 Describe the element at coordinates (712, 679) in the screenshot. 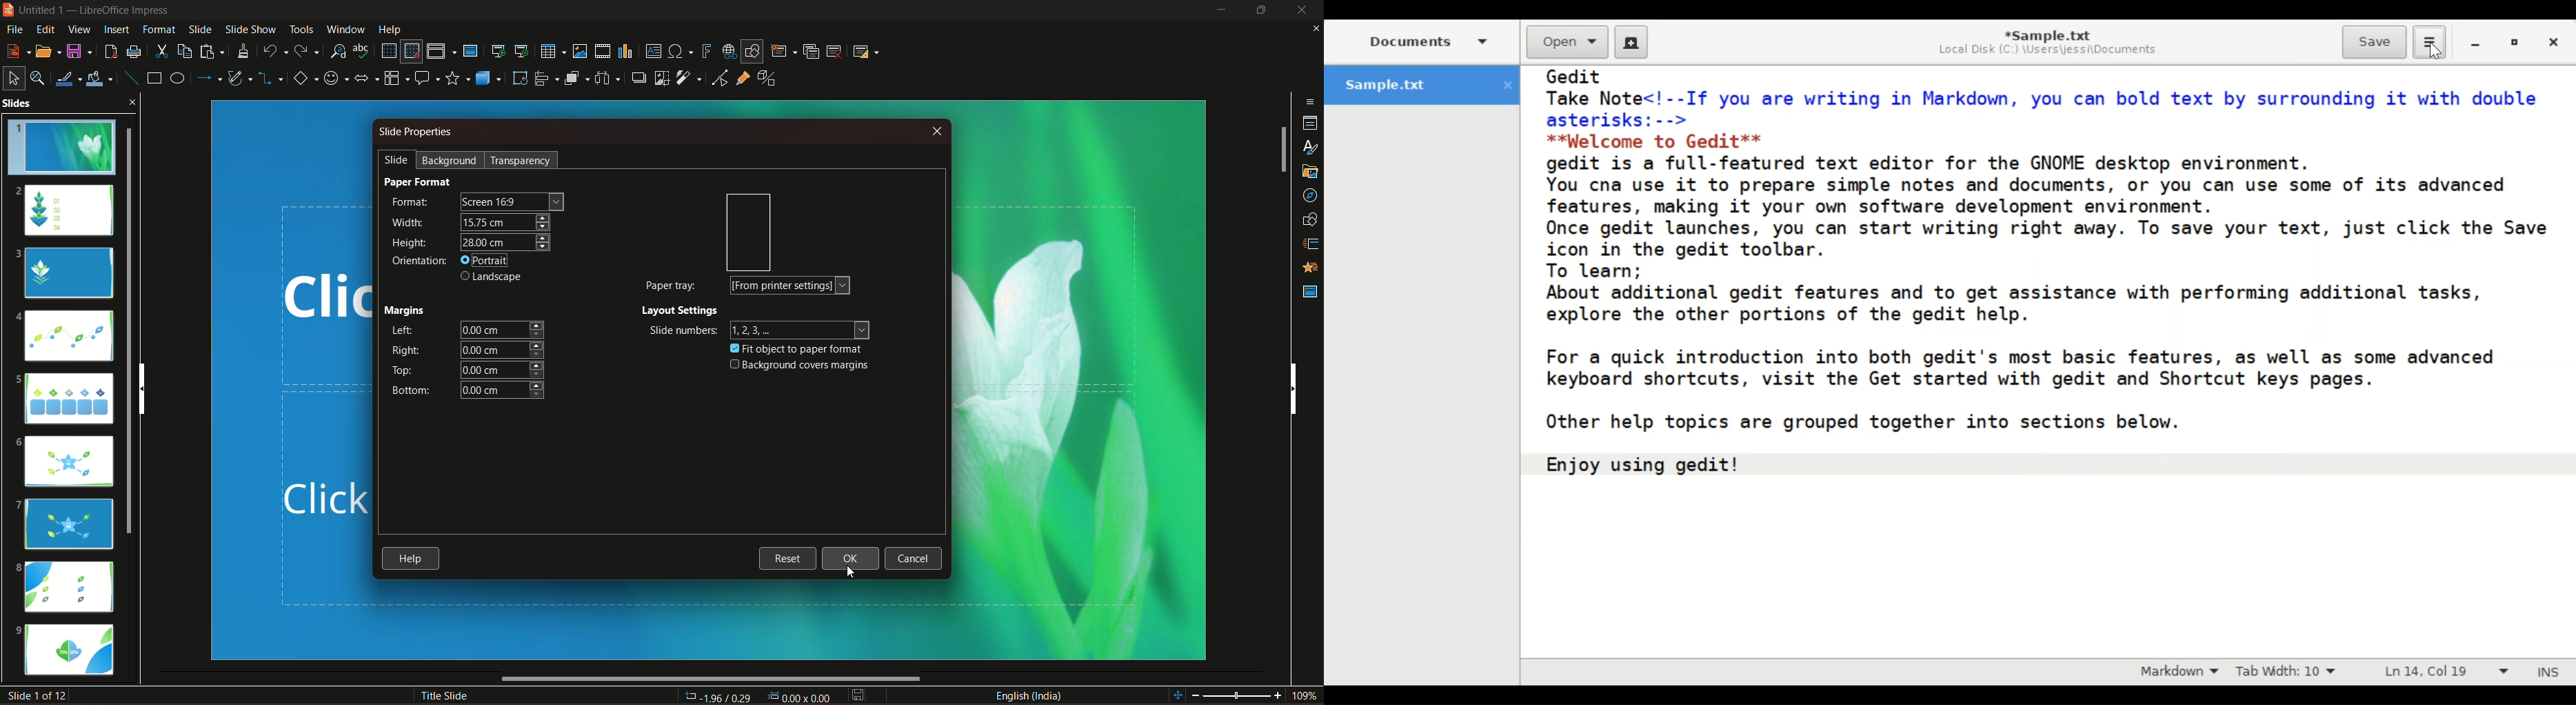

I see `horizontal scroll bar` at that location.